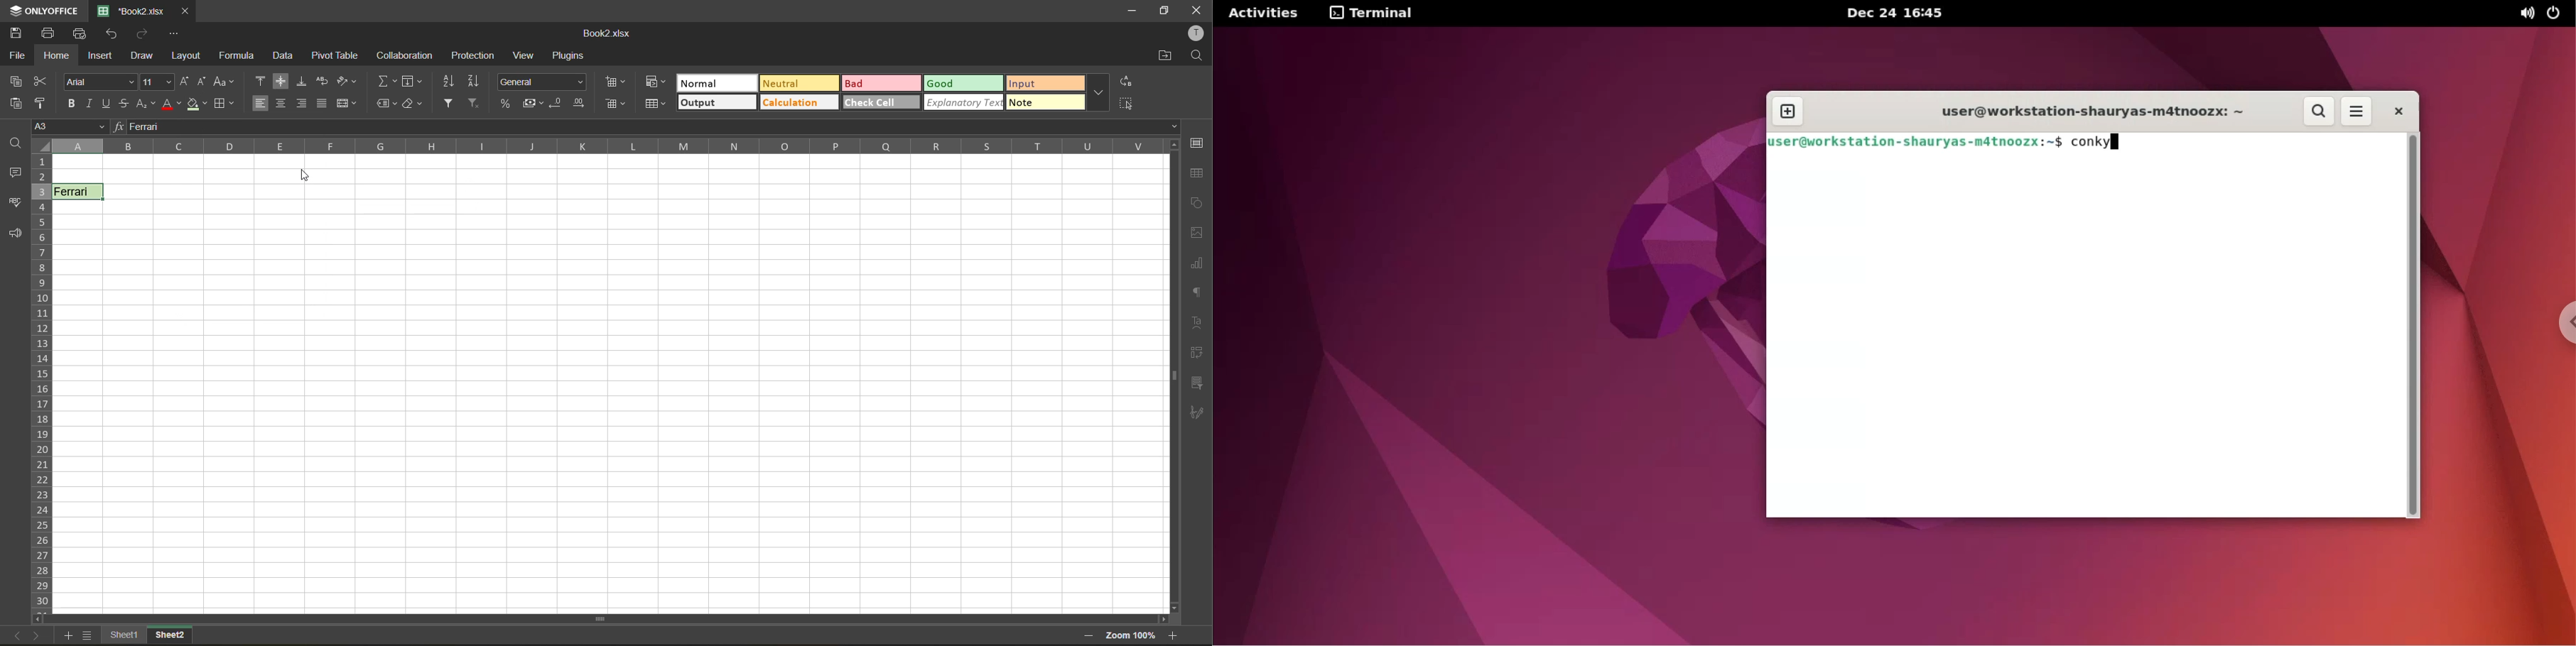  What do you see at coordinates (42, 380) in the screenshot?
I see `row numbers` at bounding box center [42, 380].